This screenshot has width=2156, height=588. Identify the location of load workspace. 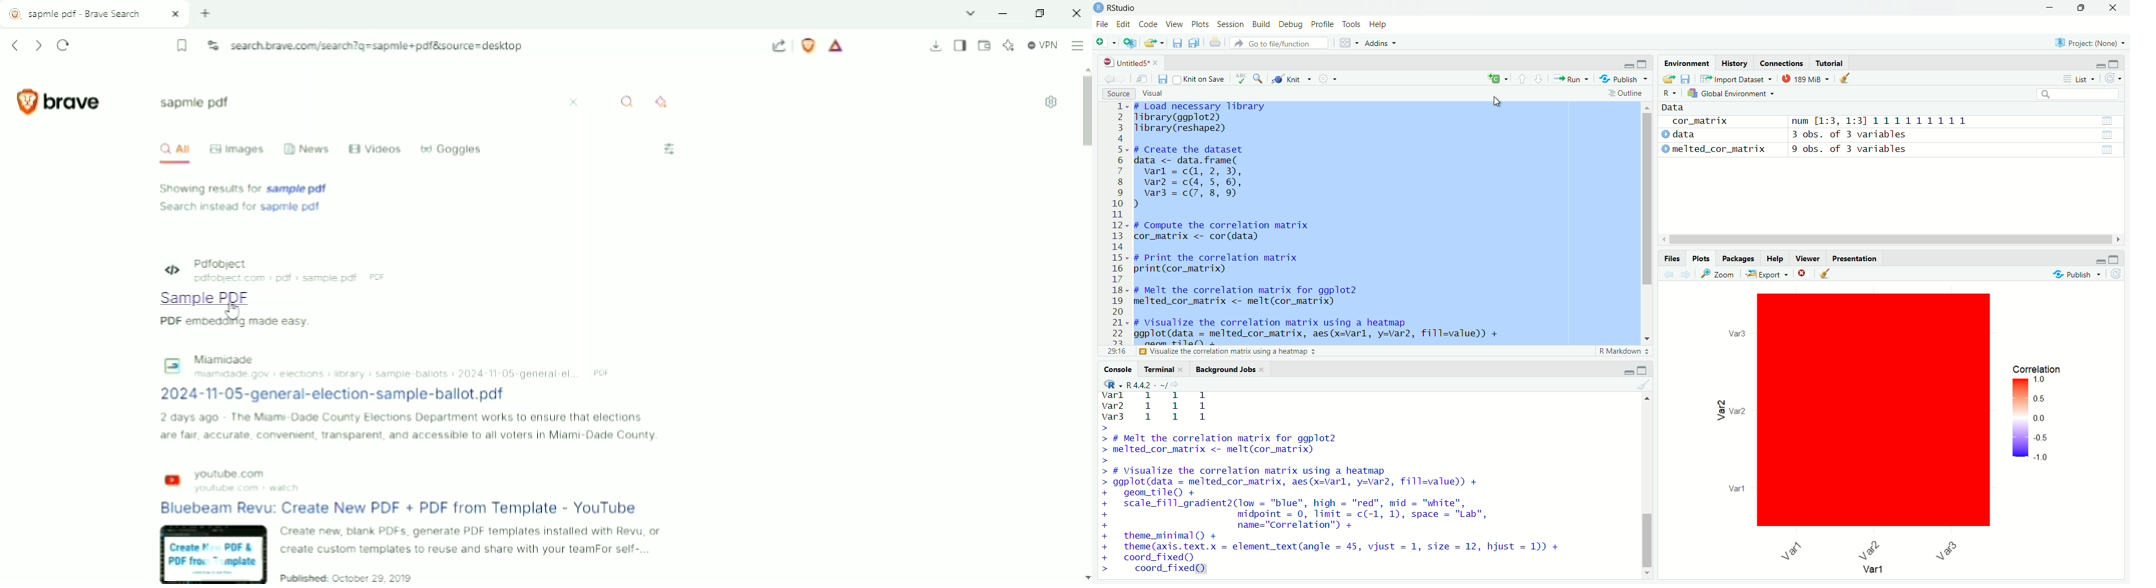
(1668, 78).